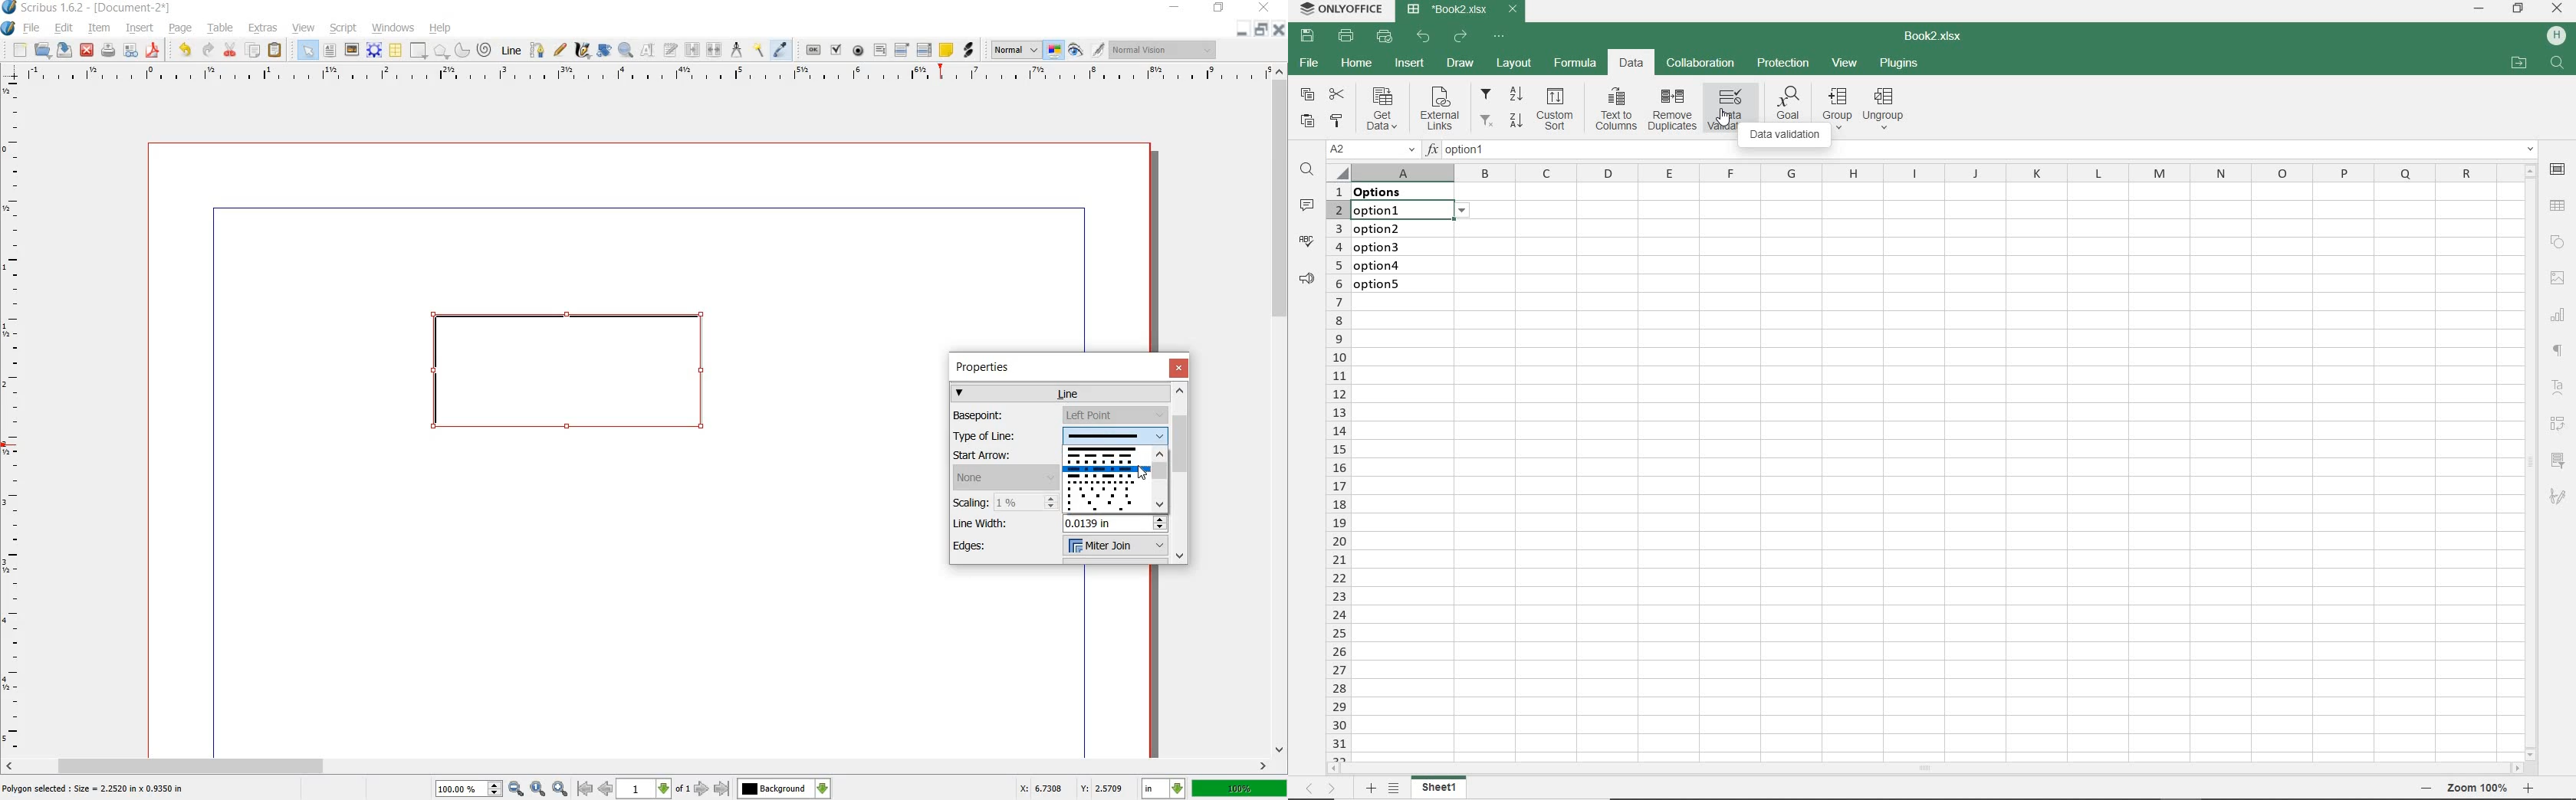 This screenshot has width=2576, height=812. Describe the element at coordinates (569, 376) in the screenshot. I see `shape created` at that location.